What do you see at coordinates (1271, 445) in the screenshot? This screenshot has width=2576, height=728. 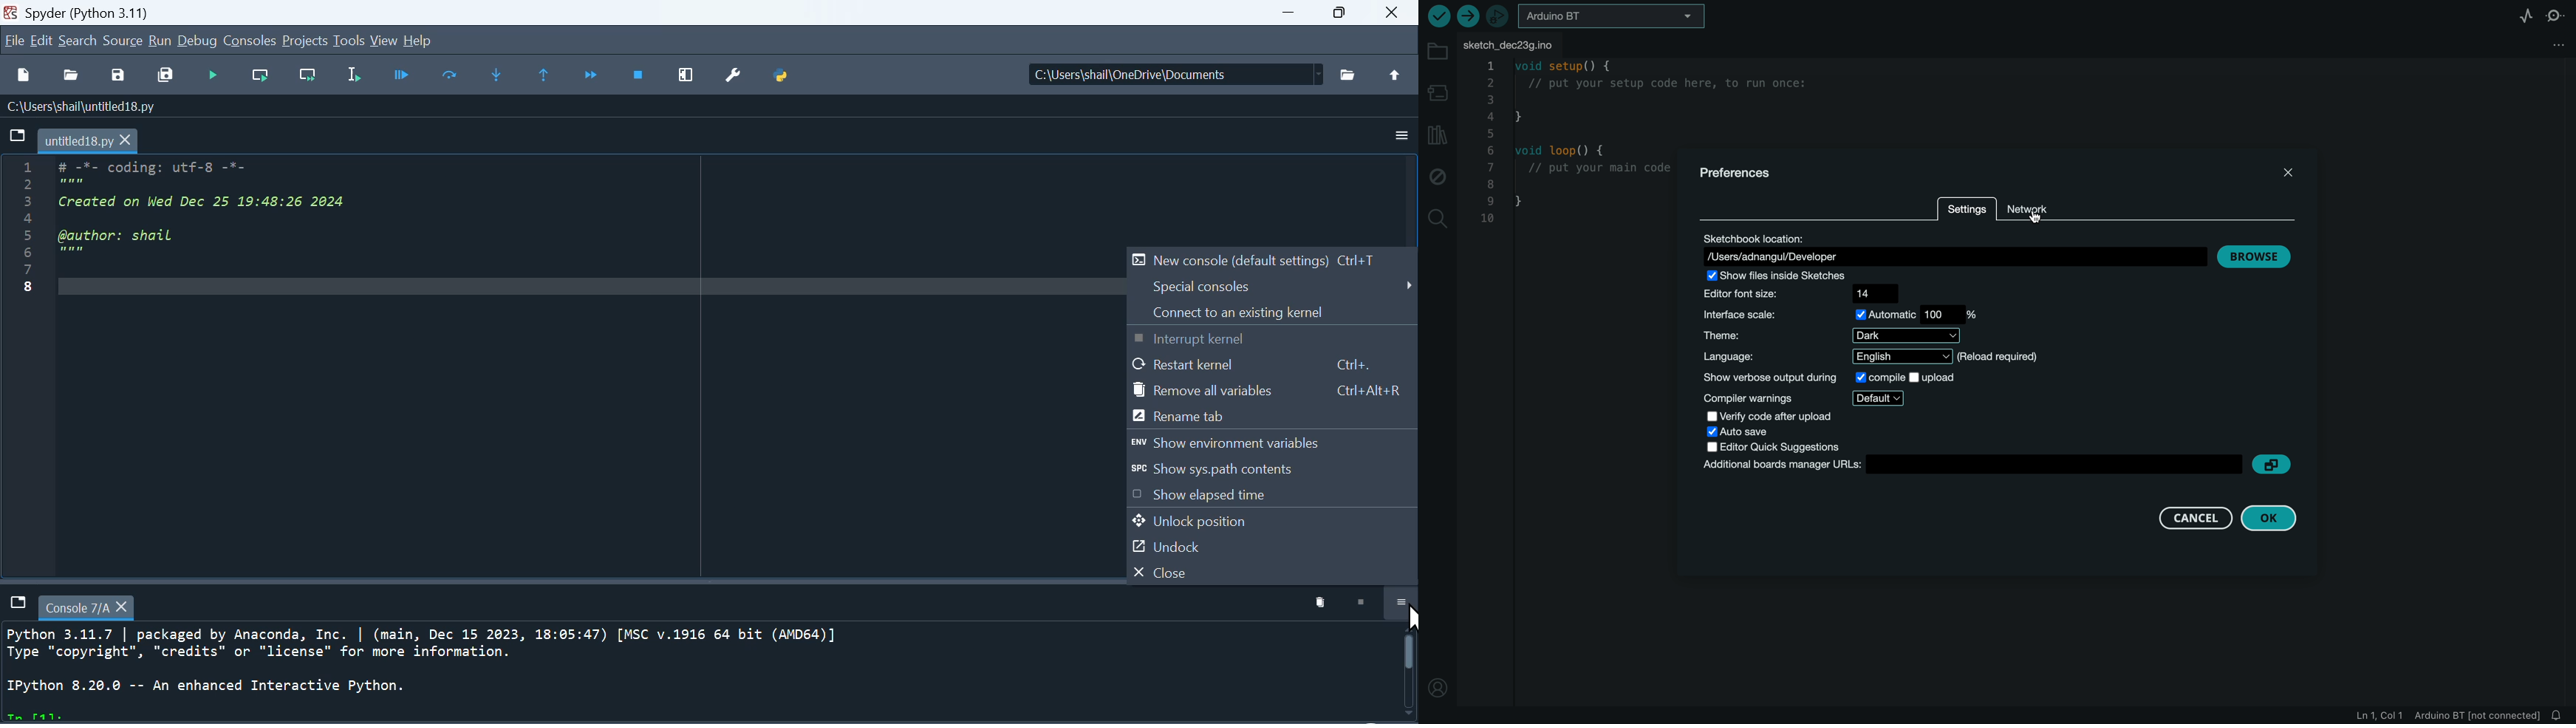 I see `show environment variables` at bounding box center [1271, 445].